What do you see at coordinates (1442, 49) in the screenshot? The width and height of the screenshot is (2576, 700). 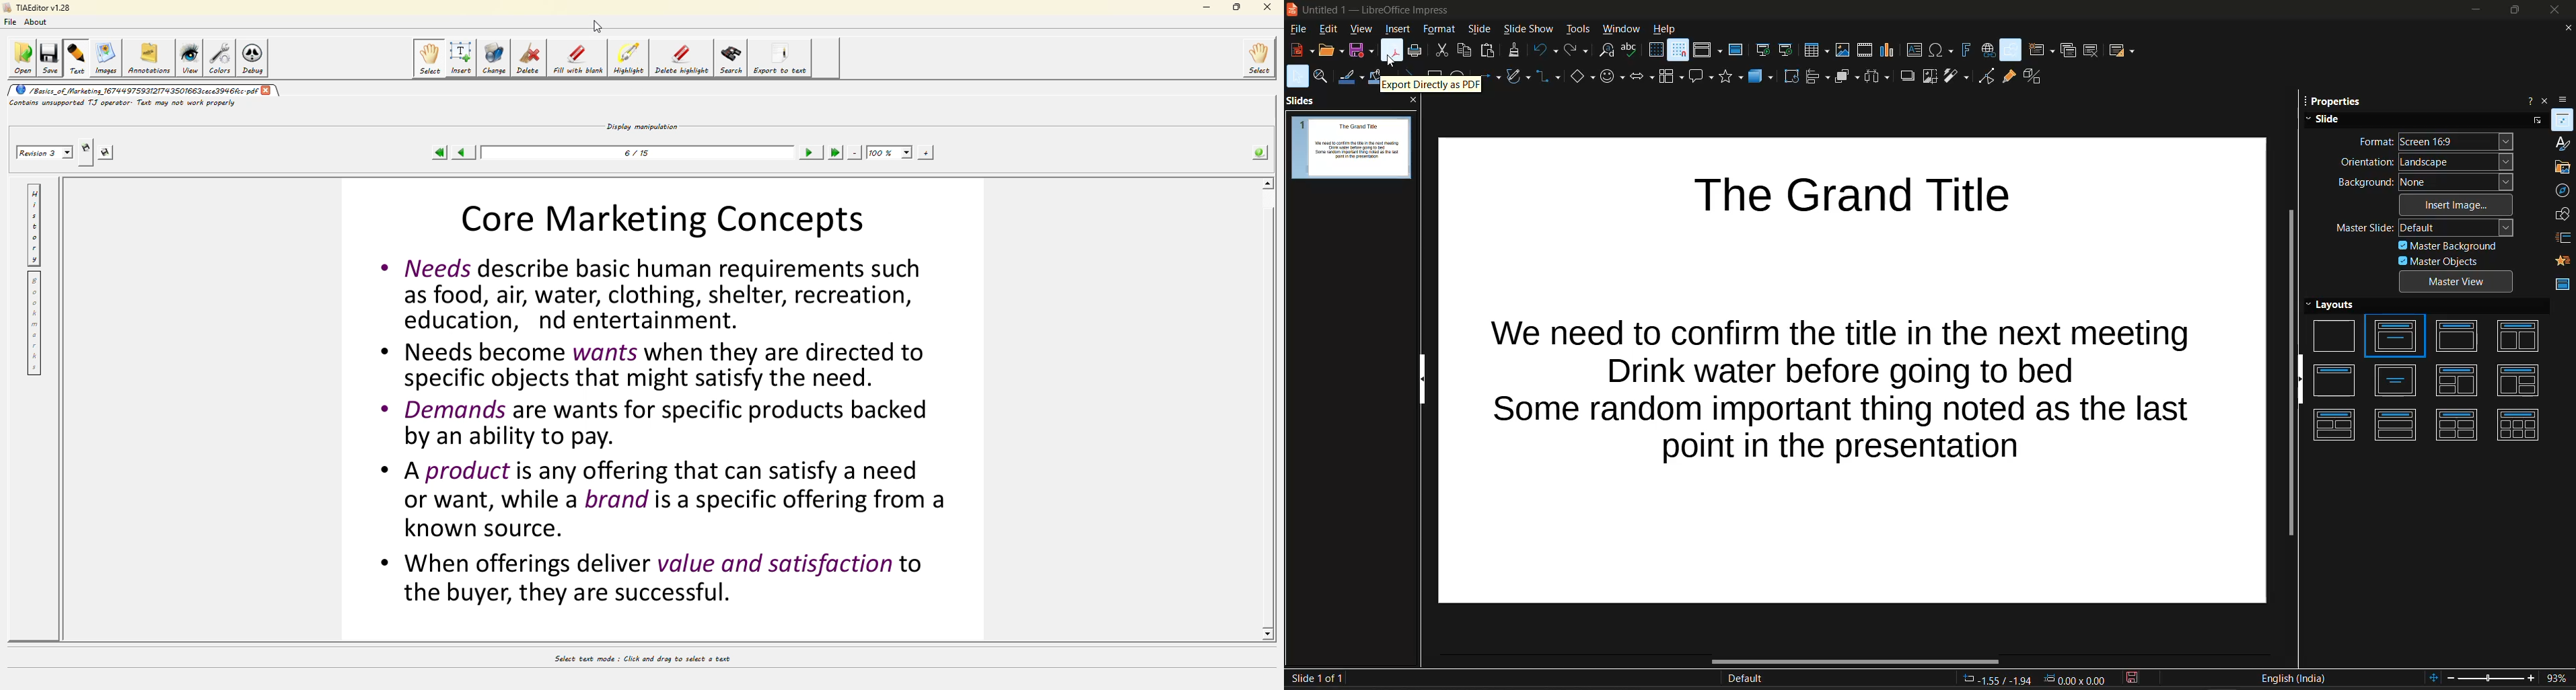 I see `cut` at bounding box center [1442, 49].